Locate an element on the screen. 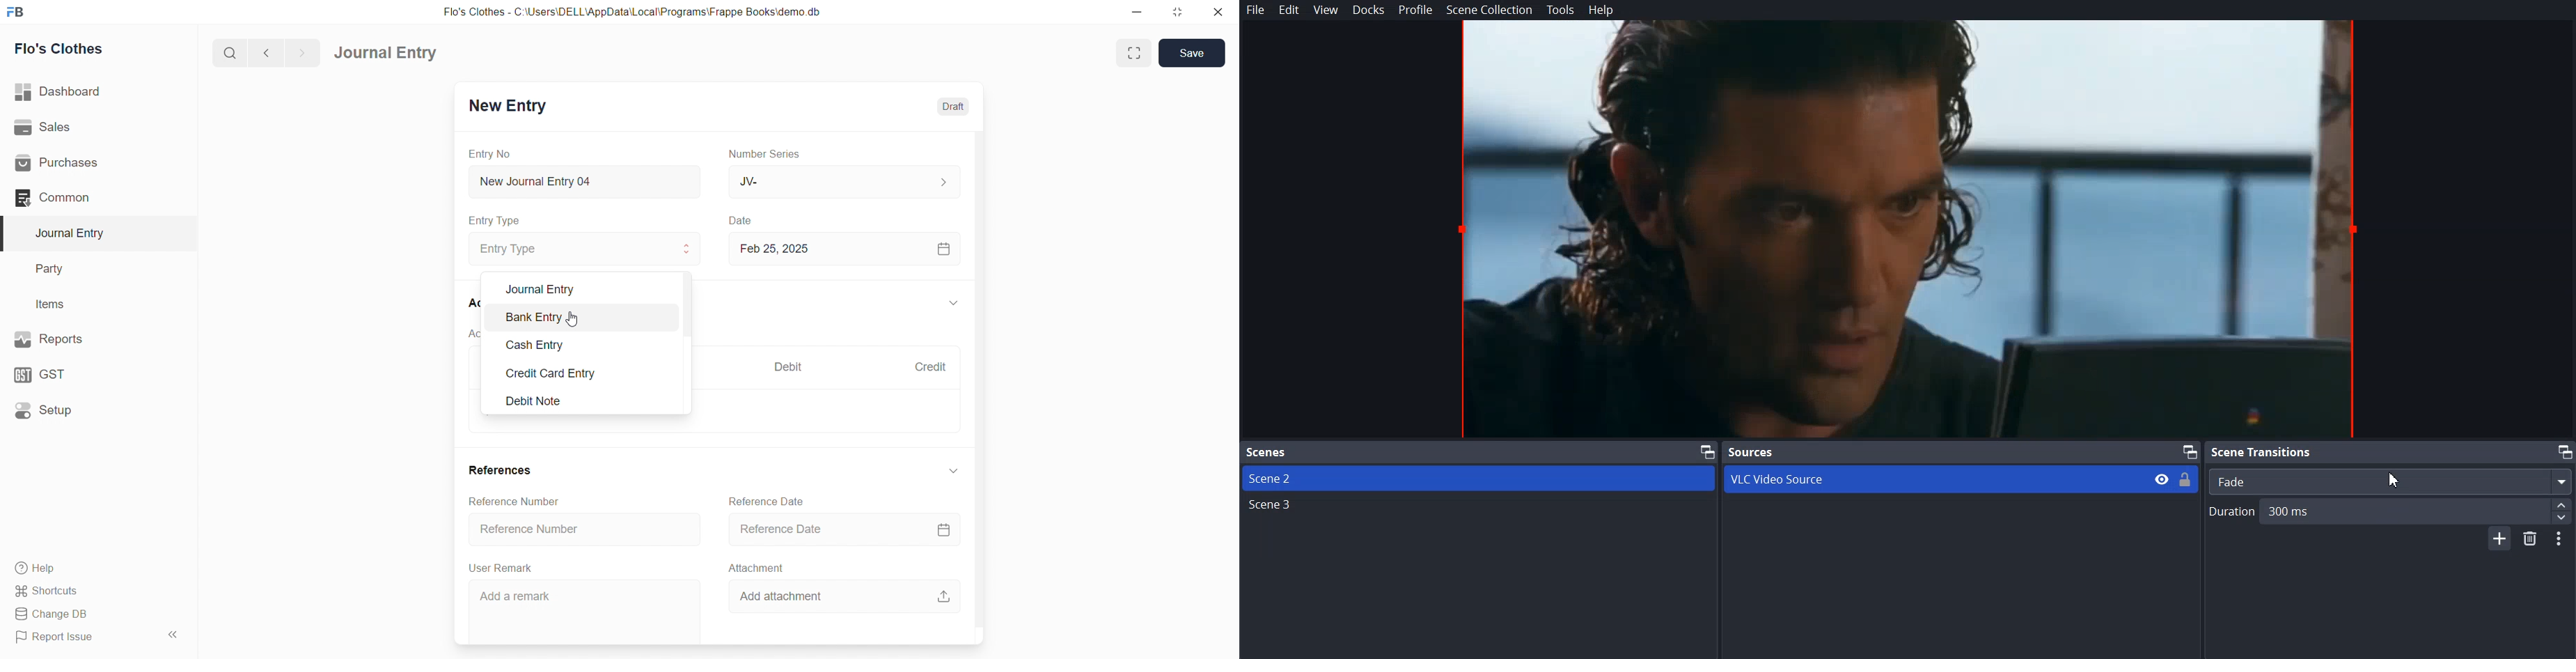 The width and height of the screenshot is (2576, 672). Reference Date is located at coordinates (838, 528).